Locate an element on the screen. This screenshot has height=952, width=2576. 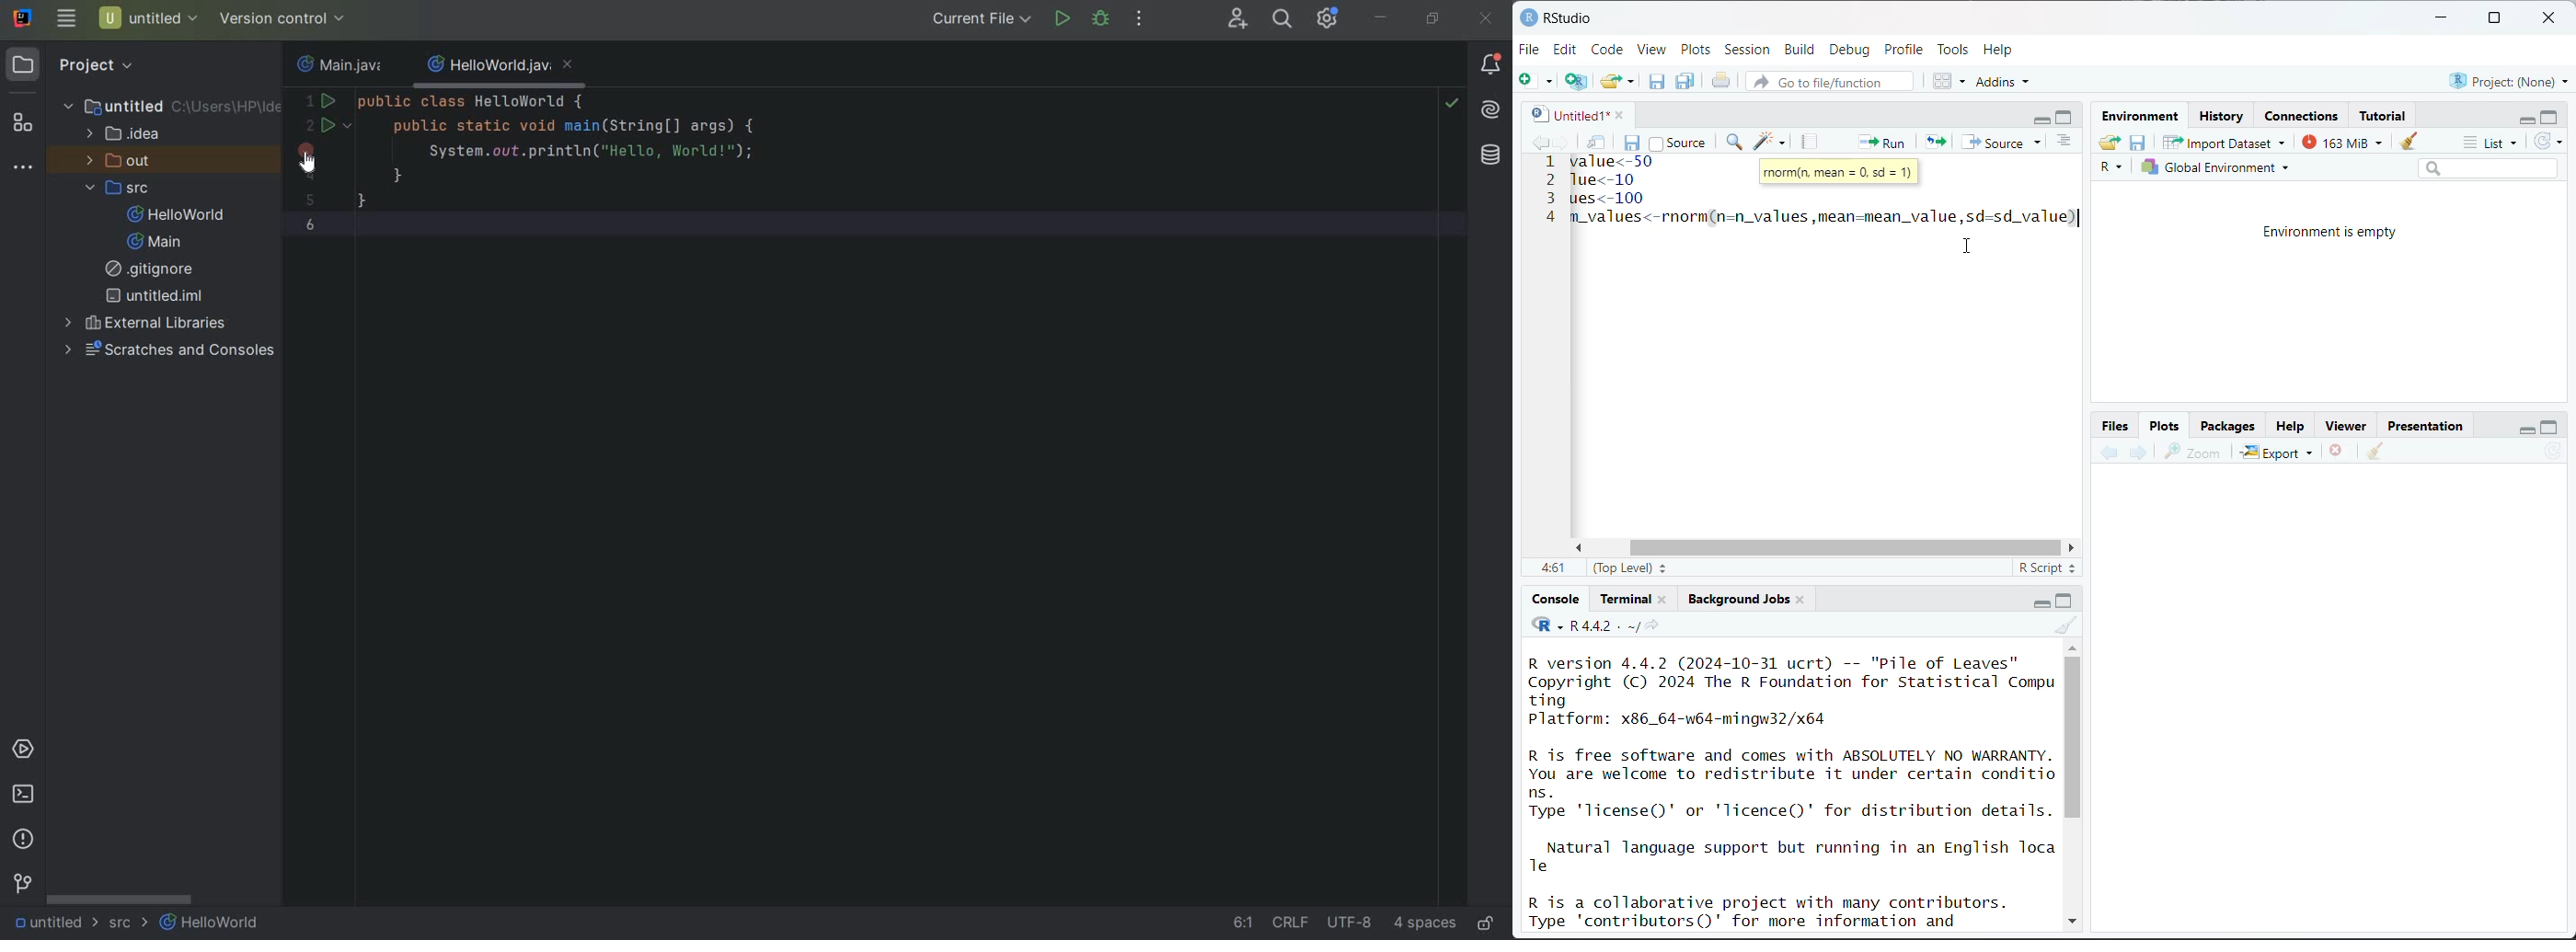
maximize is located at coordinates (2550, 116).